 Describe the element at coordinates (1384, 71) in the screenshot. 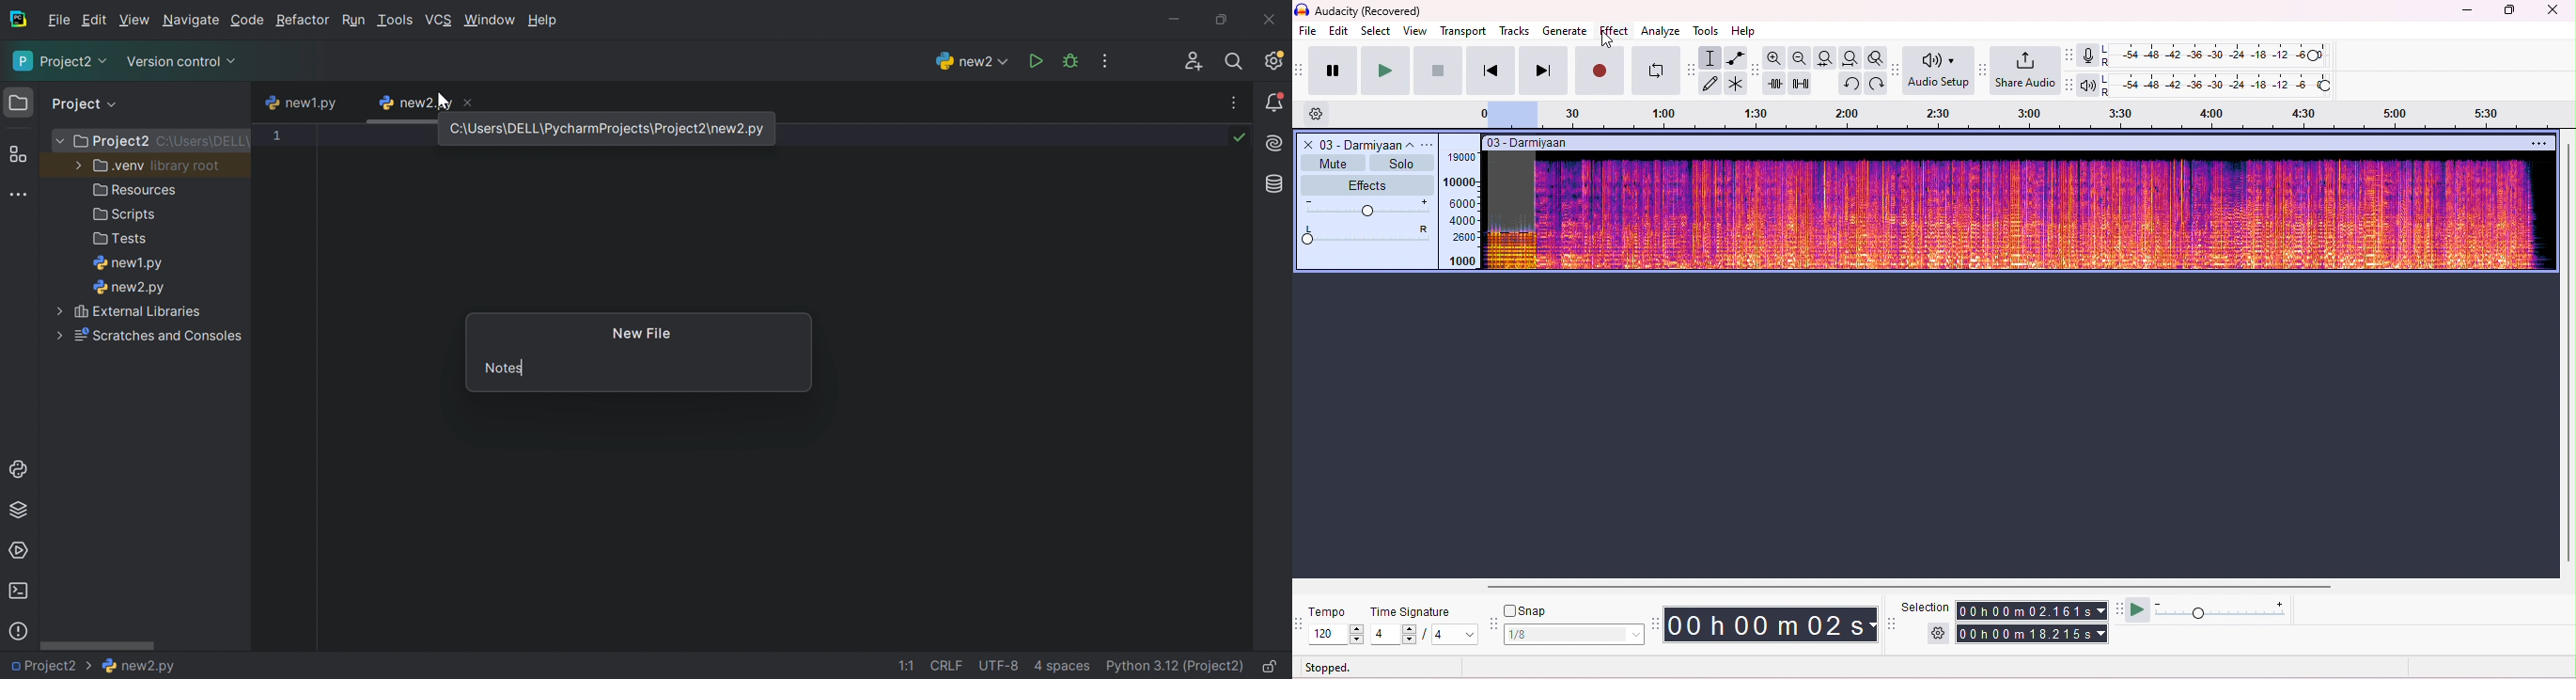

I see `play` at that location.